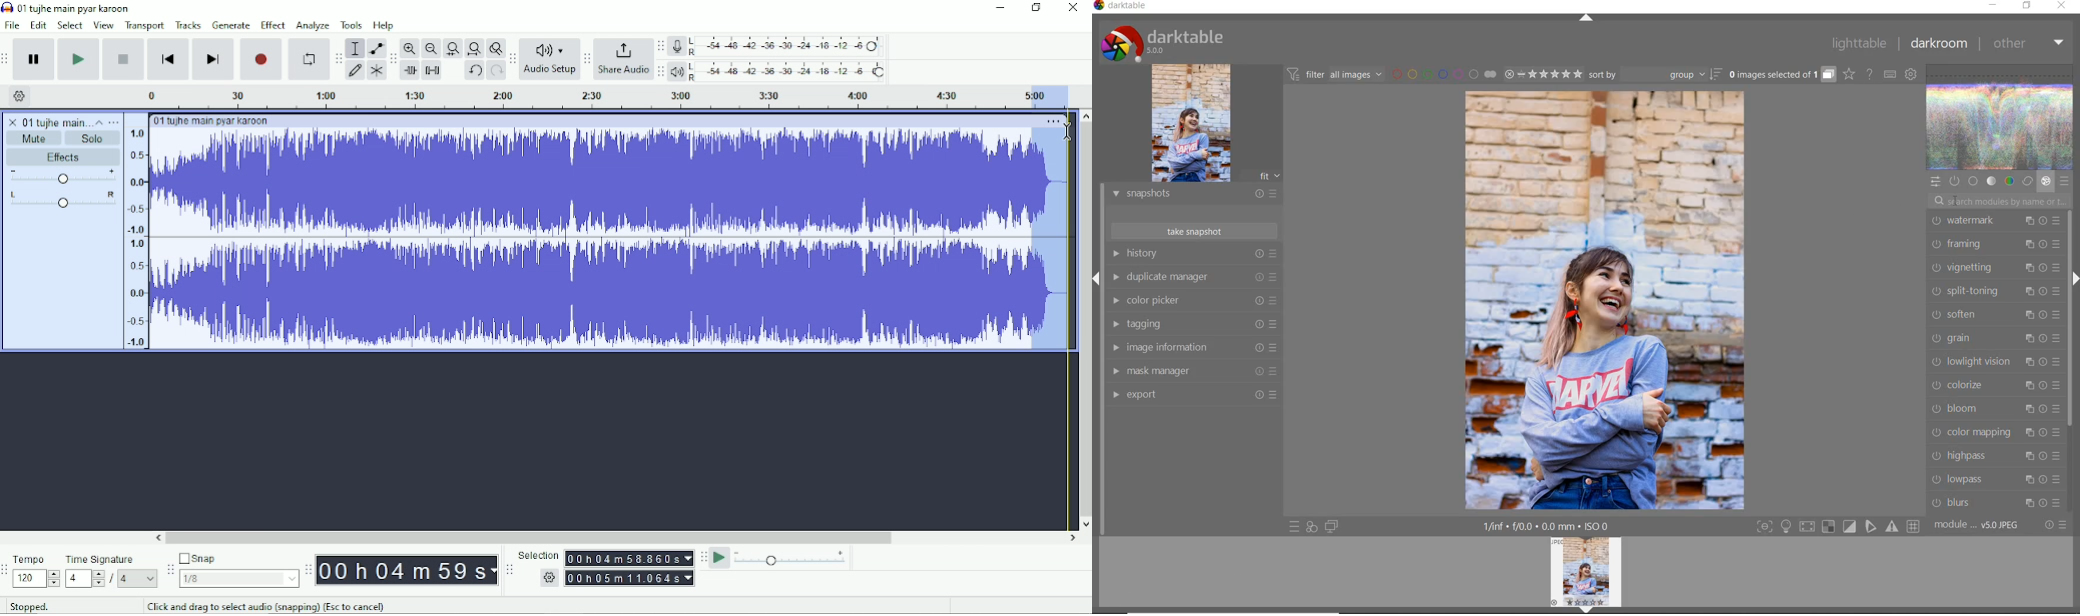 The image size is (2100, 616). Describe the element at coordinates (509, 569) in the screenshot. I see `Audacity selection toolbar` at that location.